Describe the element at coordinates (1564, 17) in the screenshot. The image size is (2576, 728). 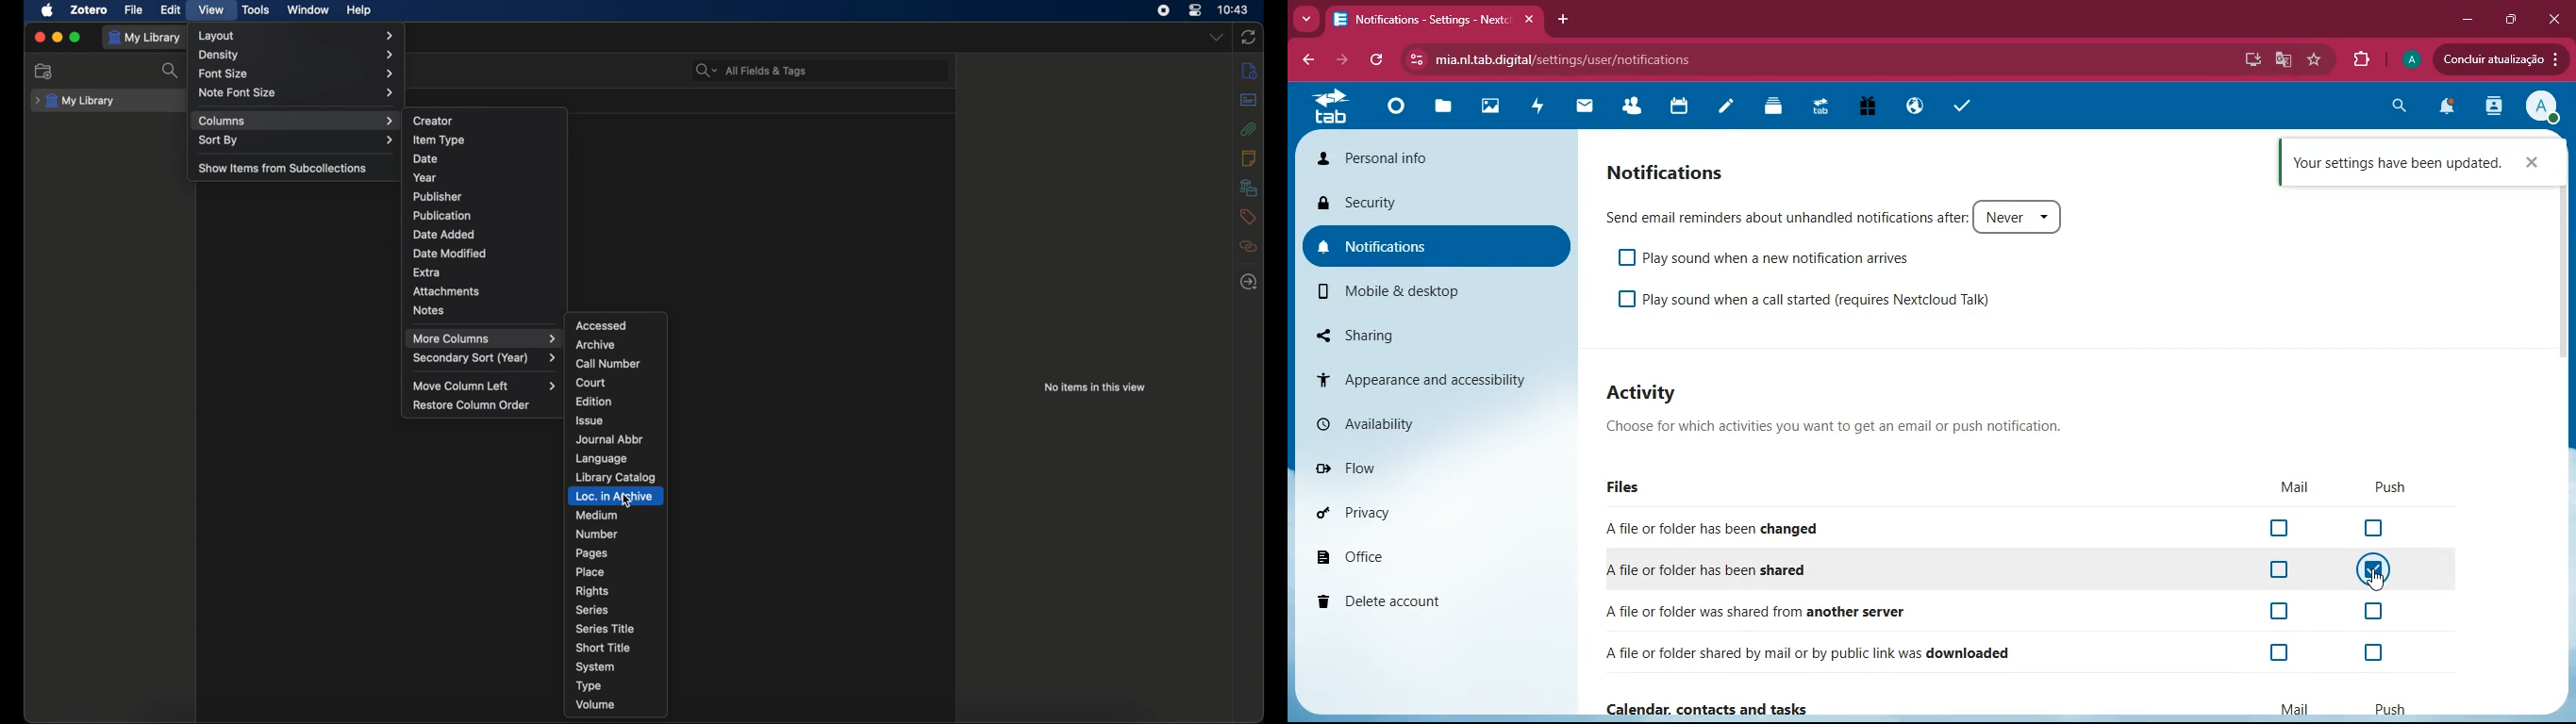
I see `add tab` at that location.